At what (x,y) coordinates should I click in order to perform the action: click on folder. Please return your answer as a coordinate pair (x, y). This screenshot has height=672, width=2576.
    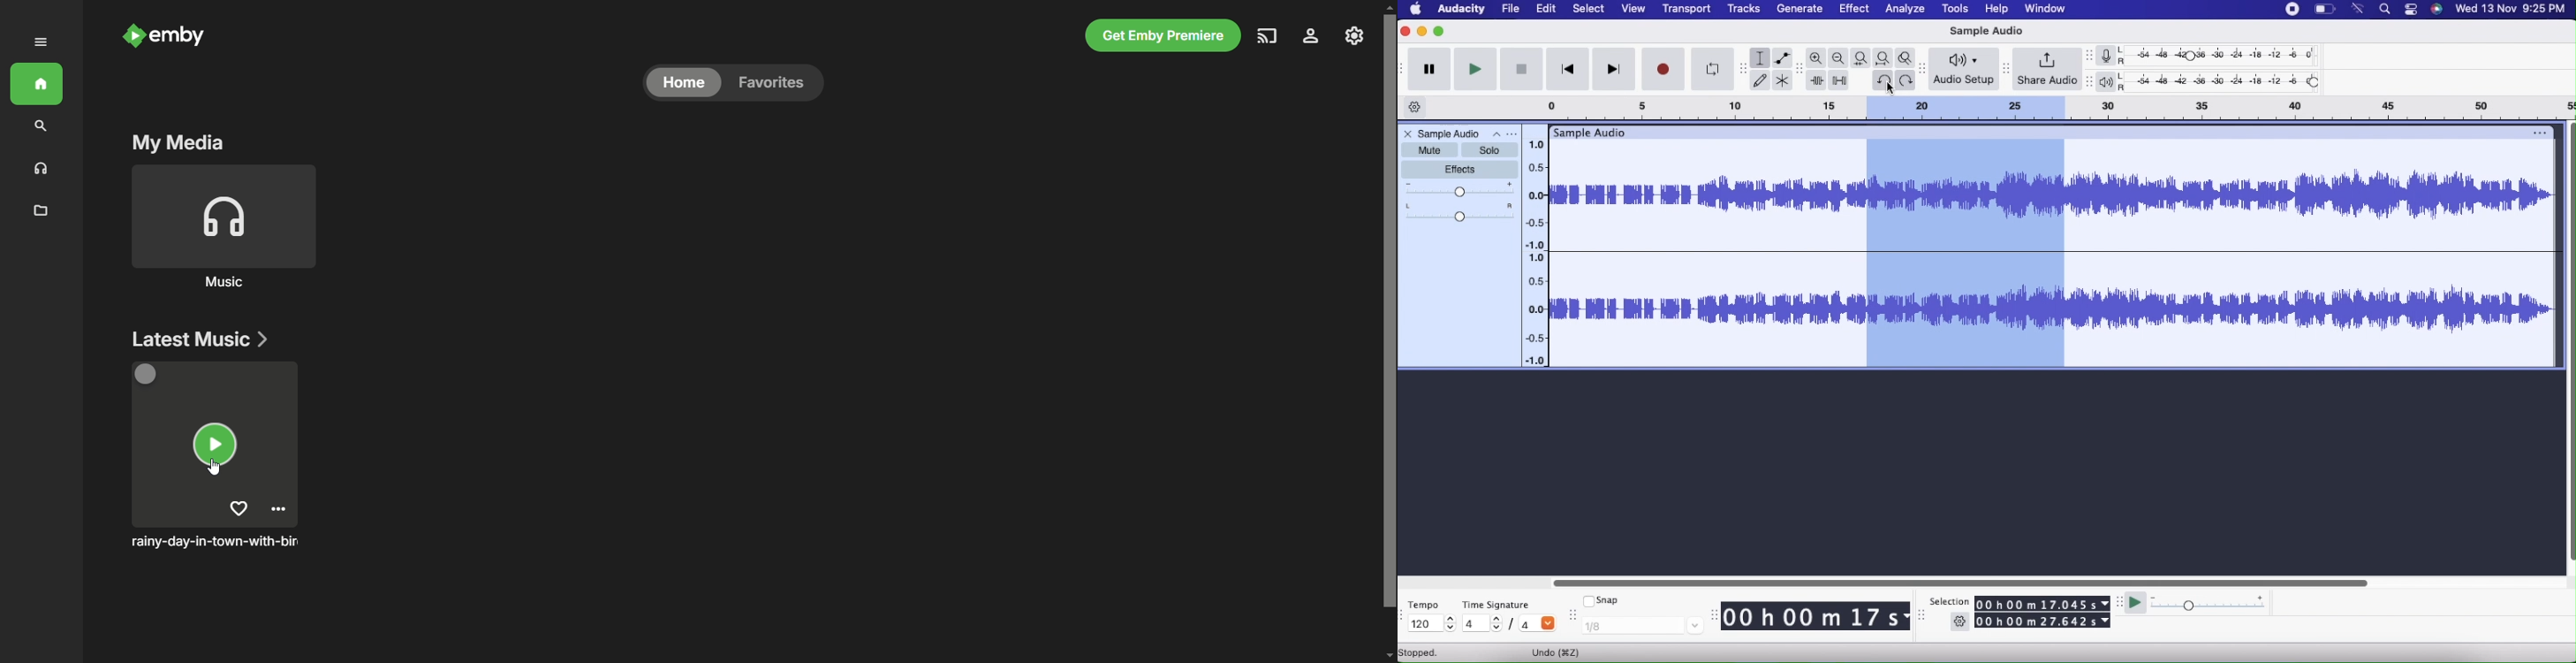
    Looking at the image, I should click on (43, 211).